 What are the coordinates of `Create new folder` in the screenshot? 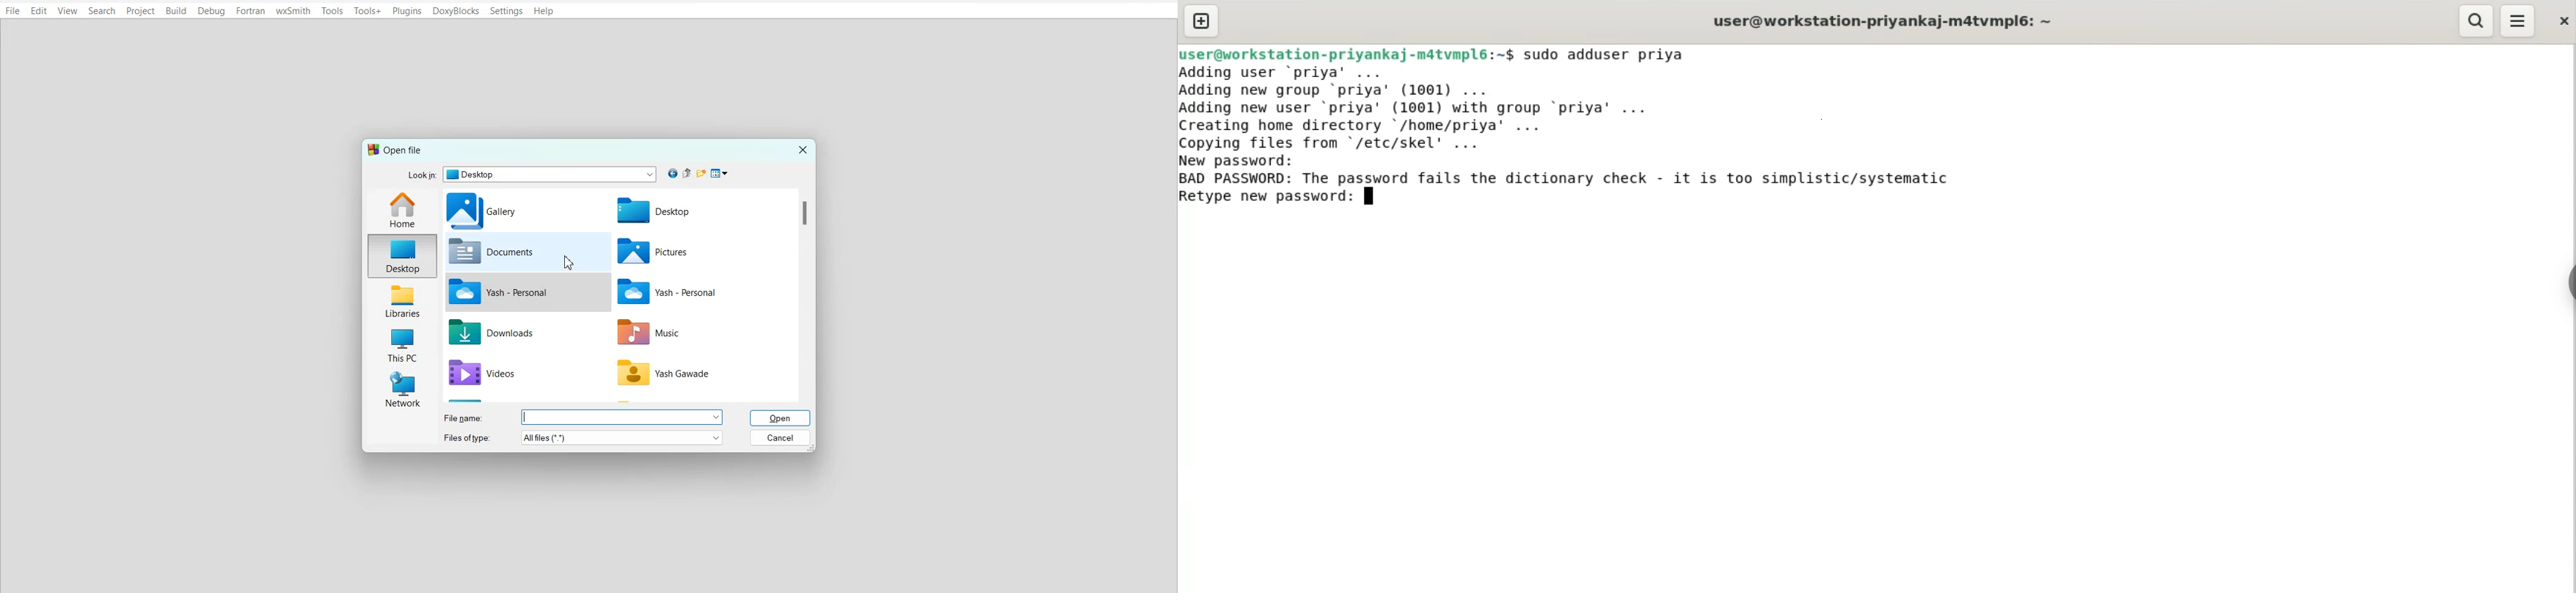 It's located at (703, 174).